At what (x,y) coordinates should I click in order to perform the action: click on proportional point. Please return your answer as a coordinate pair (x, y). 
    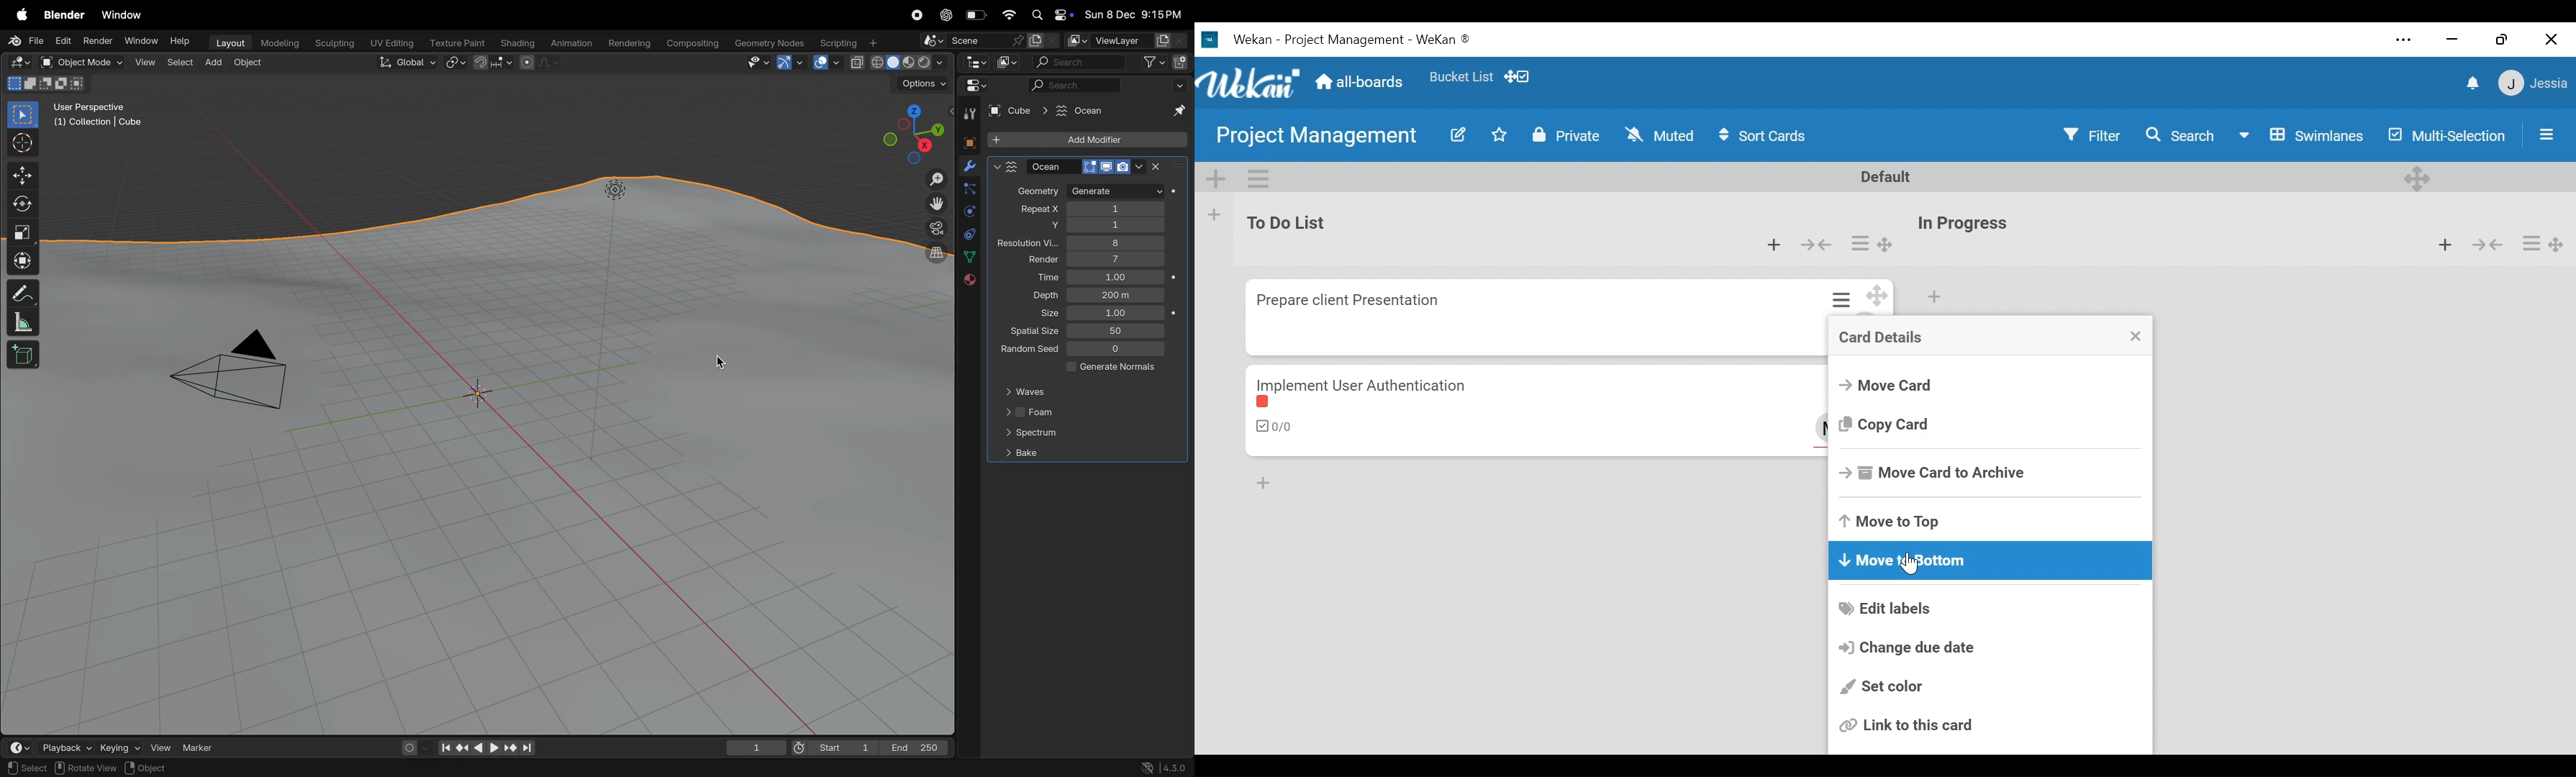
    Looking at the image, I should click on (538, 62).